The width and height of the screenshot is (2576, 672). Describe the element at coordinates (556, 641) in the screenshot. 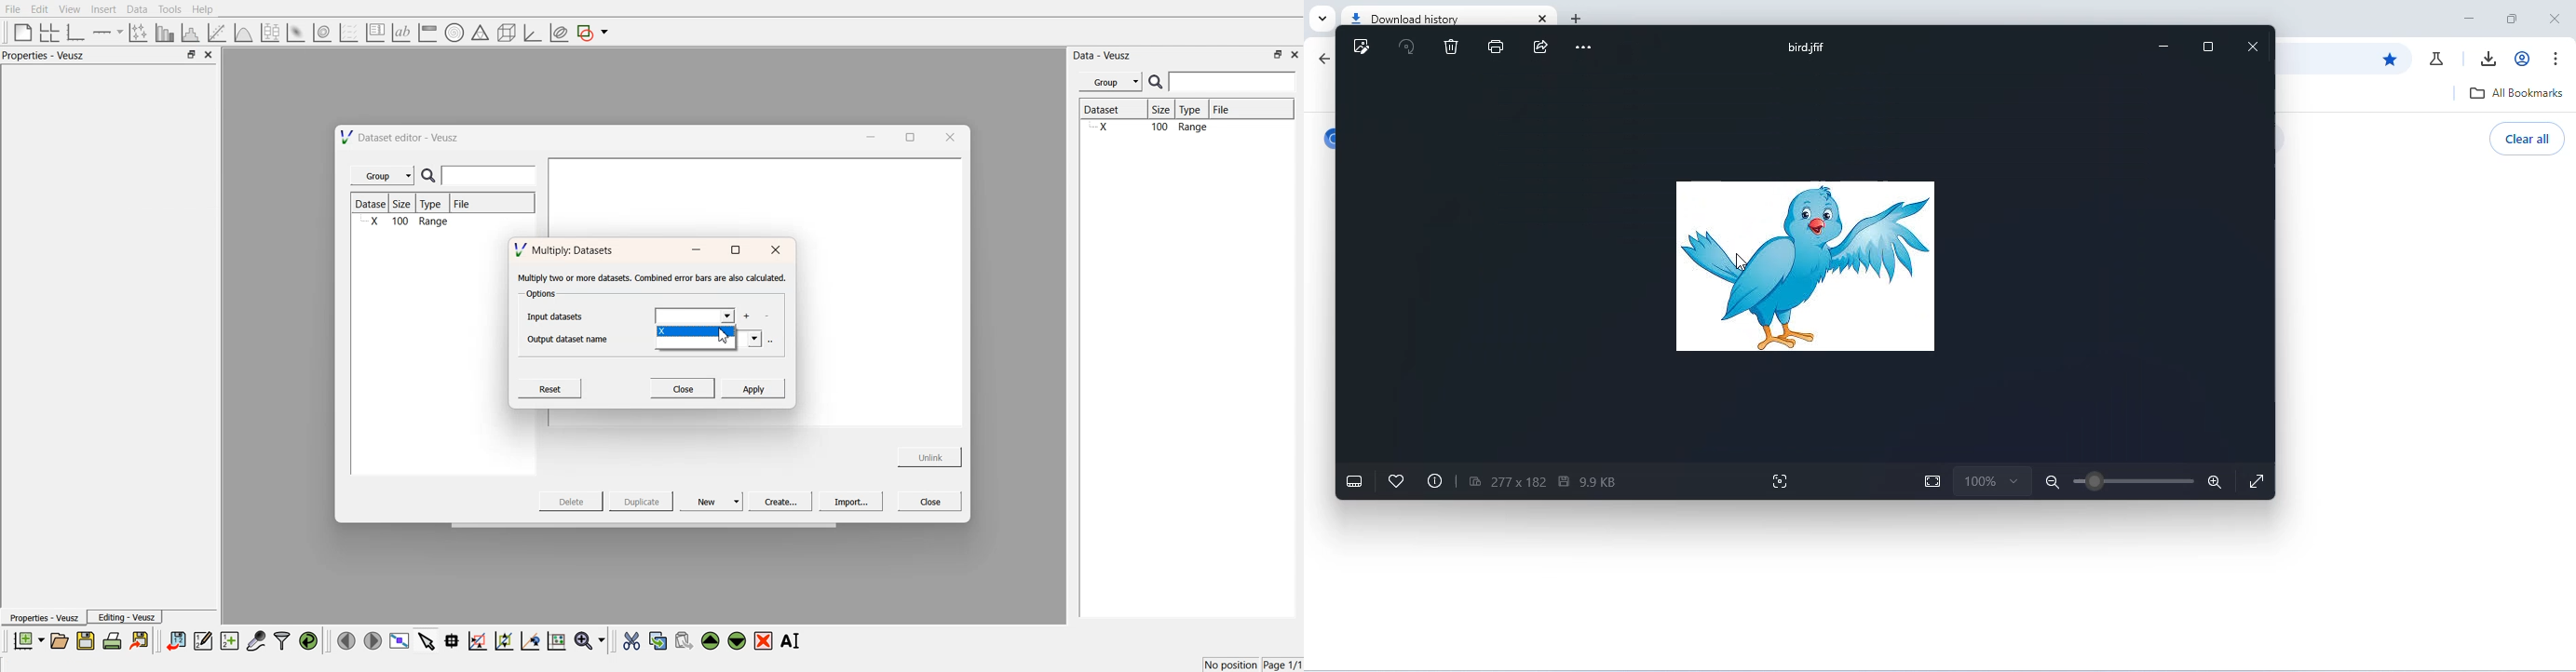

I see `reset the graph axes` at that location.